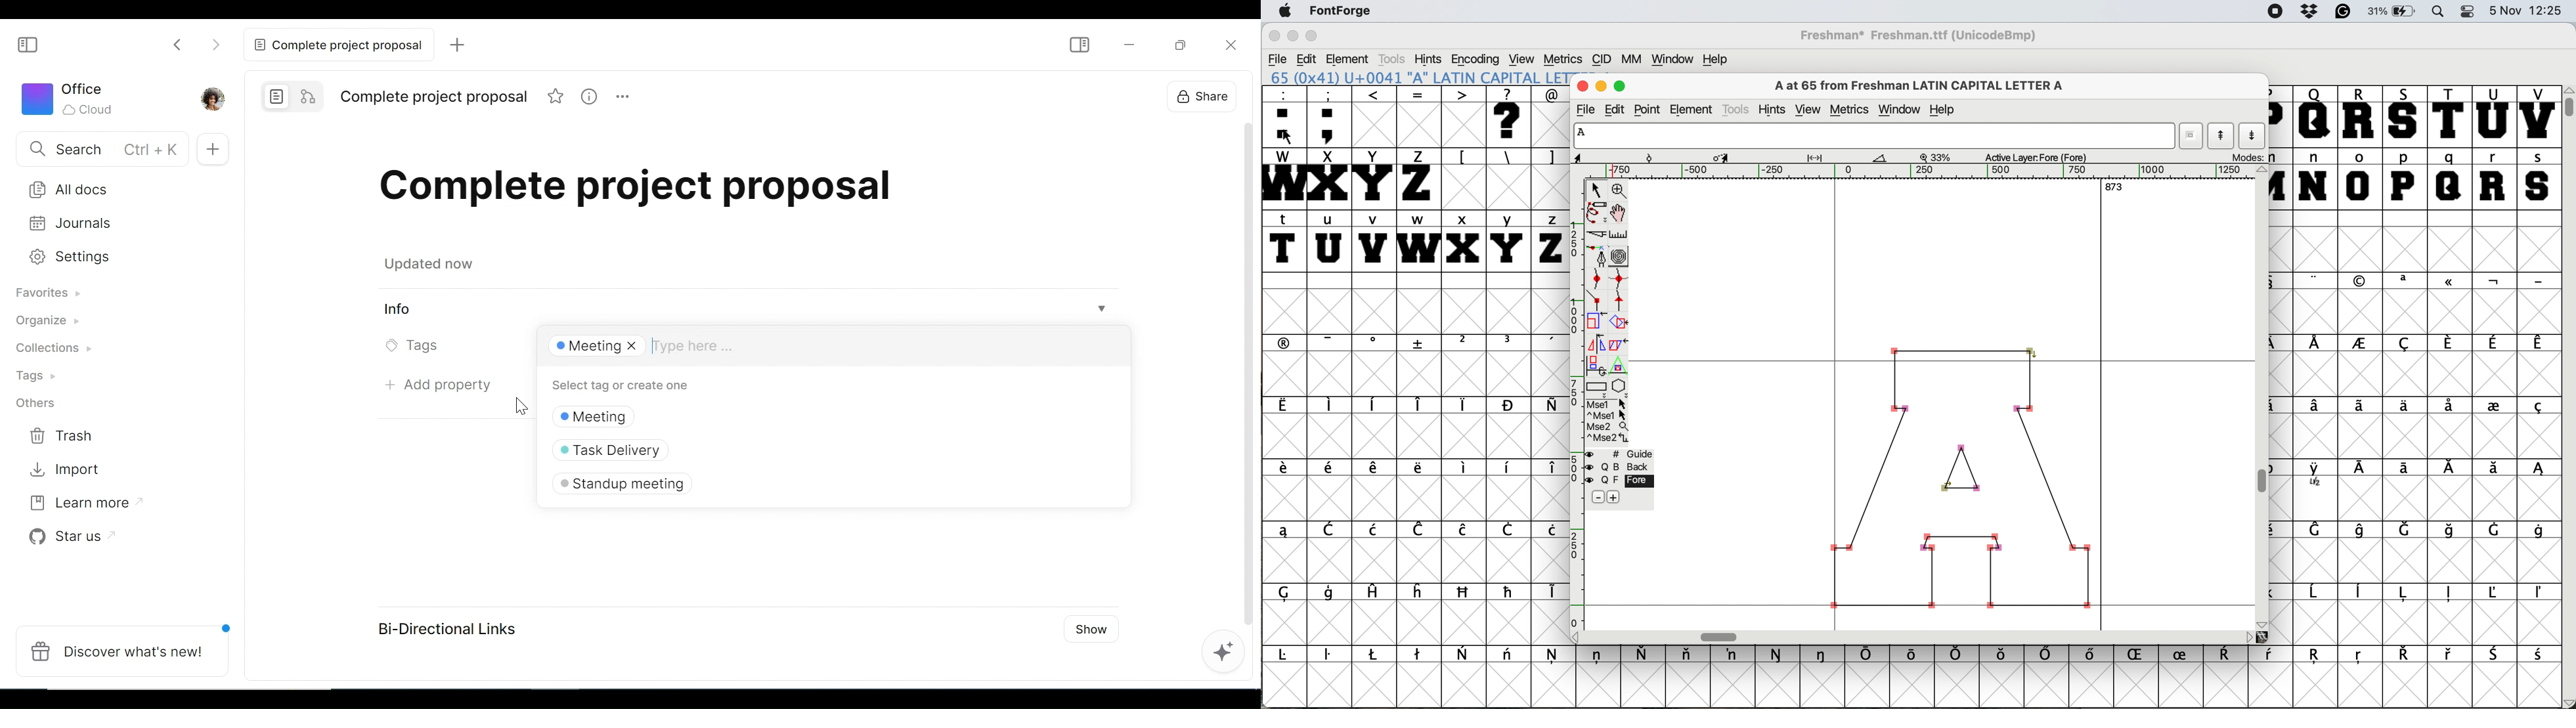 This screenshot has width=2576, height=728. What do you see at coordinates (1608, 440) in the screenshot?
I see `^Mse2` at bounding box center [1608, 440].